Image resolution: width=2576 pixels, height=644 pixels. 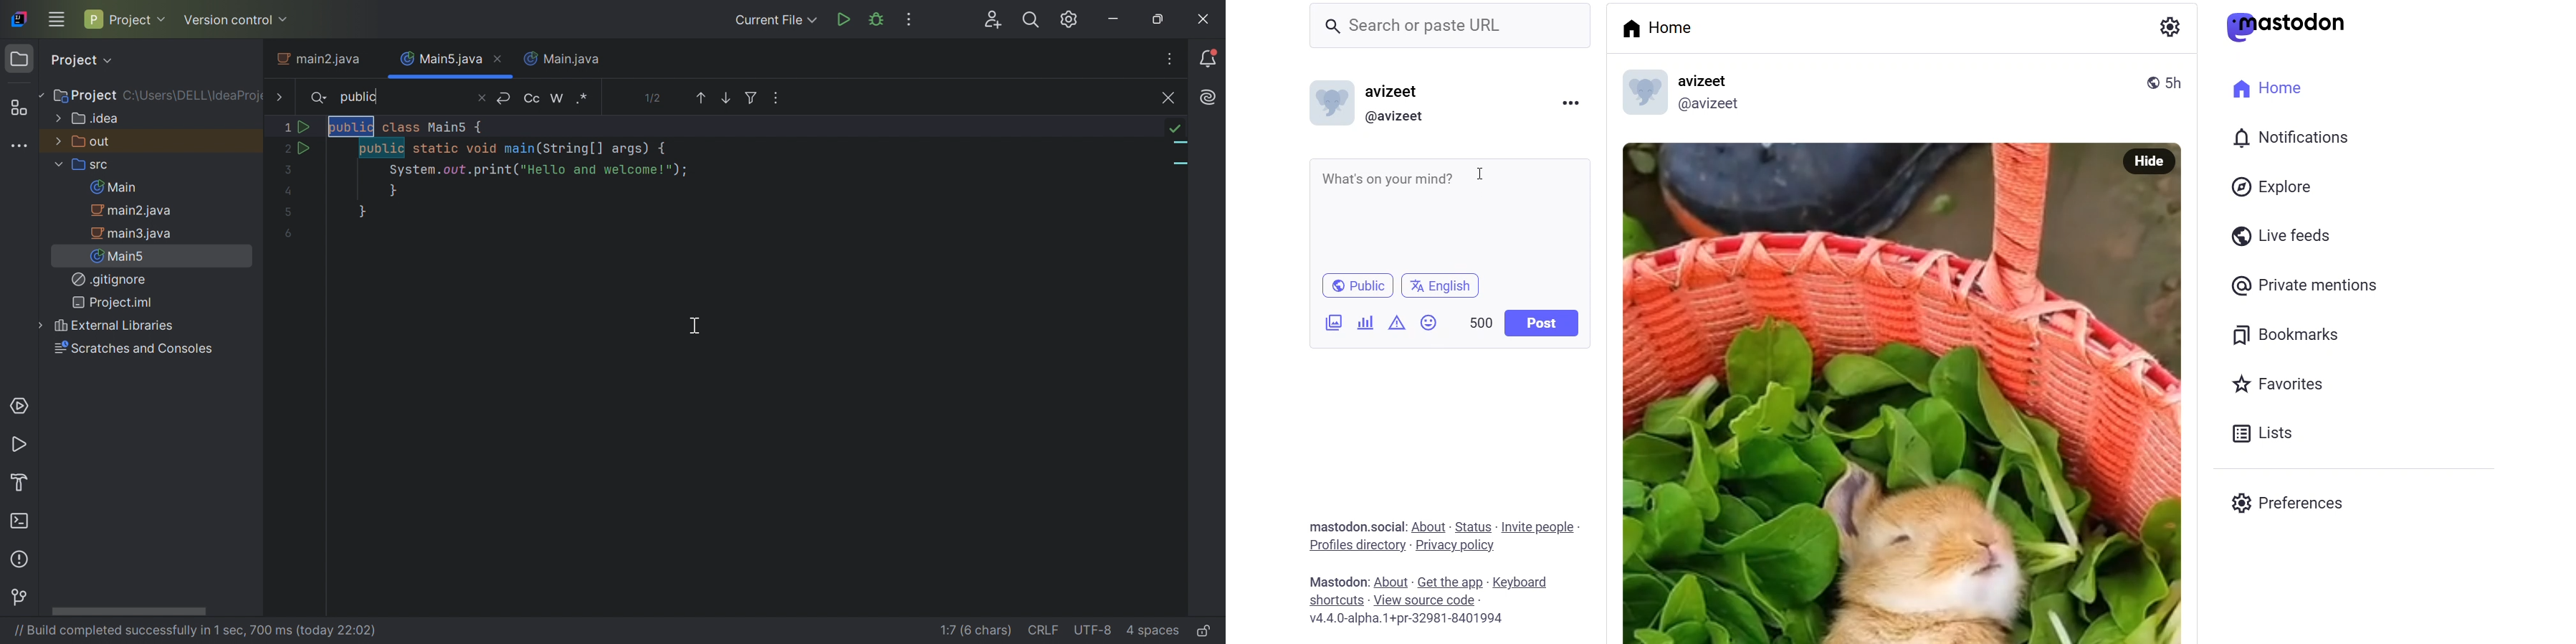 I want to click on Updates available. IDE and Project settings., so click(x=1070, y=20).